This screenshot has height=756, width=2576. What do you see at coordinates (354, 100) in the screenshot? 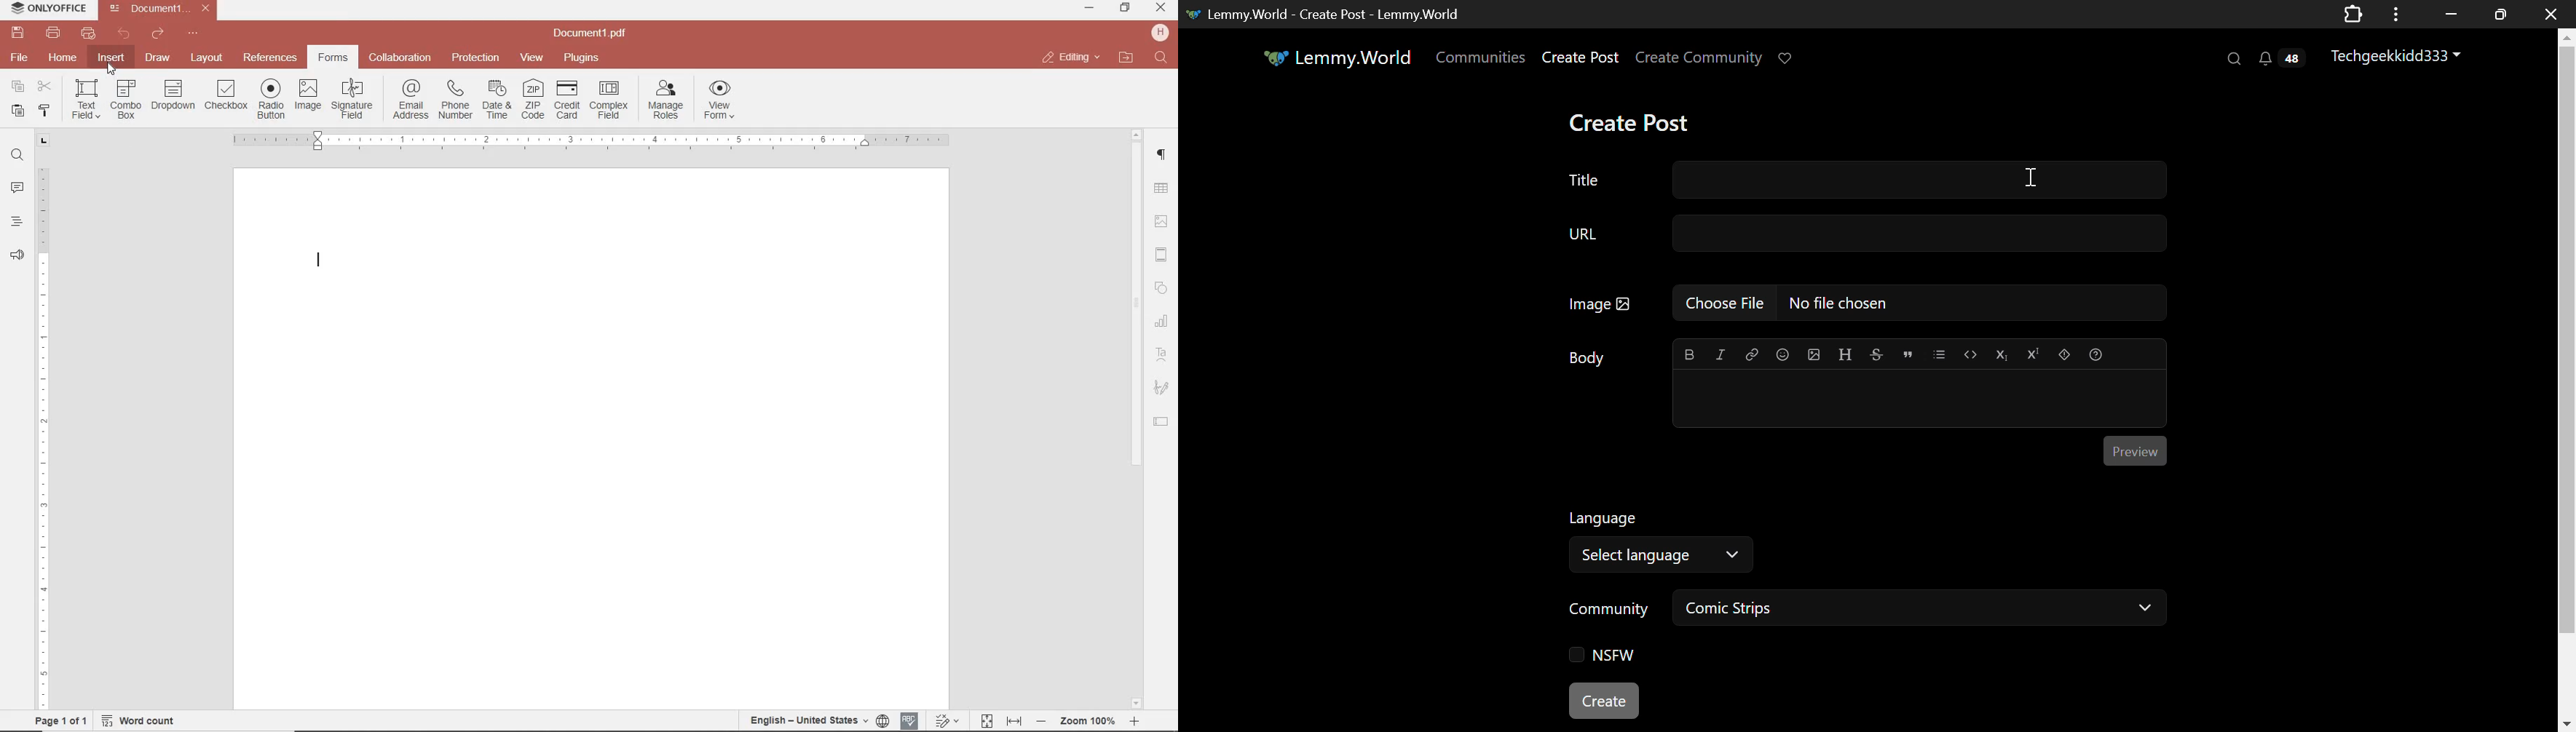
I see `insert signature field` at bounding box center [354, 100].